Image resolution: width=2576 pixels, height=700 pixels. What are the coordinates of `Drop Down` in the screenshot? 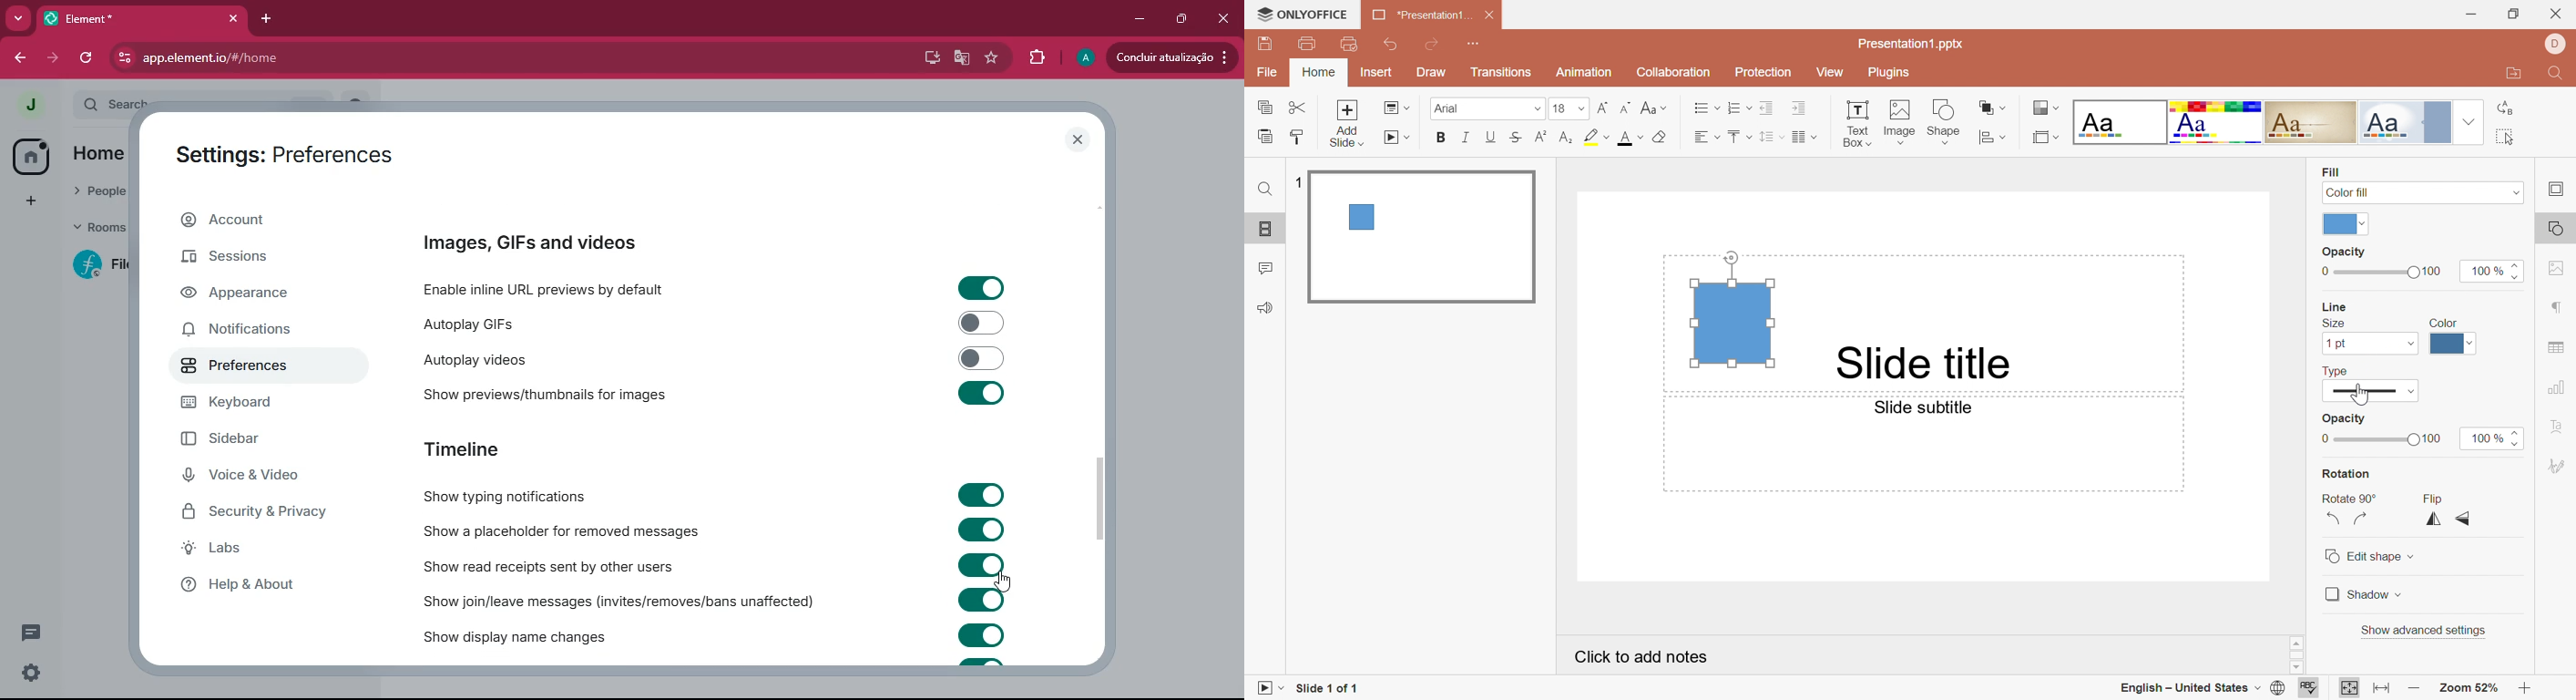 It's located at (2401, 595).